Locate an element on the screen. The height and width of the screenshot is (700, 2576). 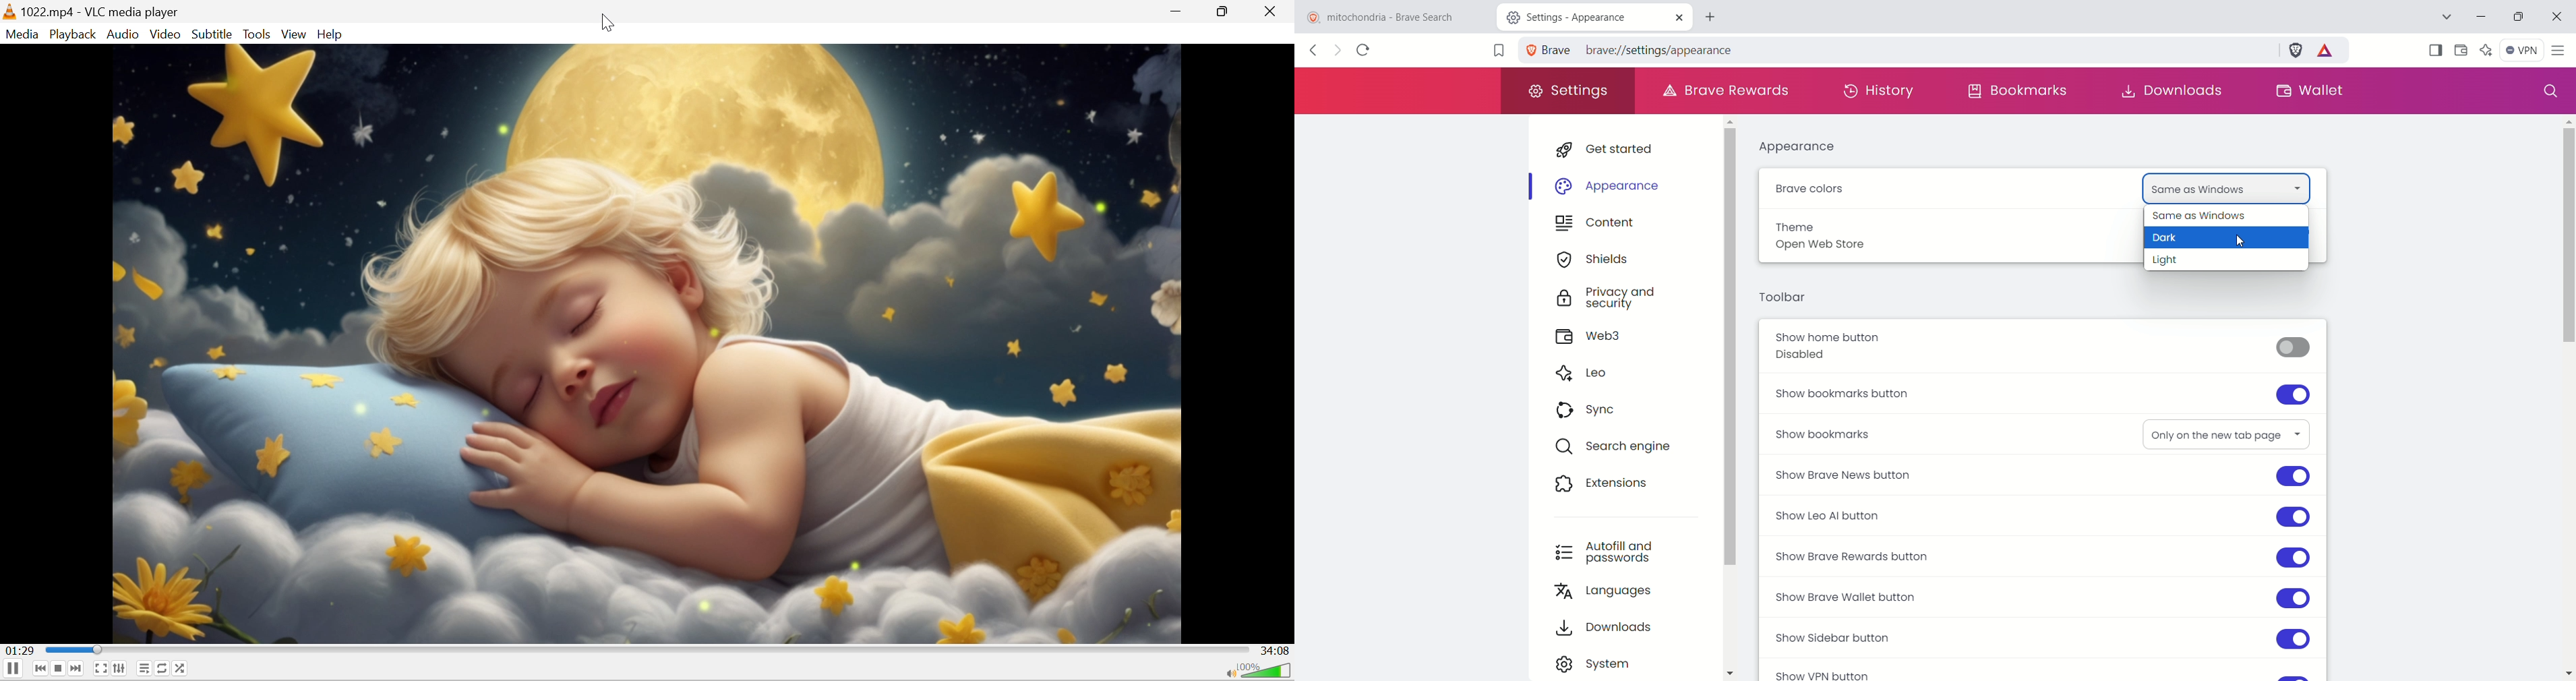
34:08 is located at coordinates (1276, 651).